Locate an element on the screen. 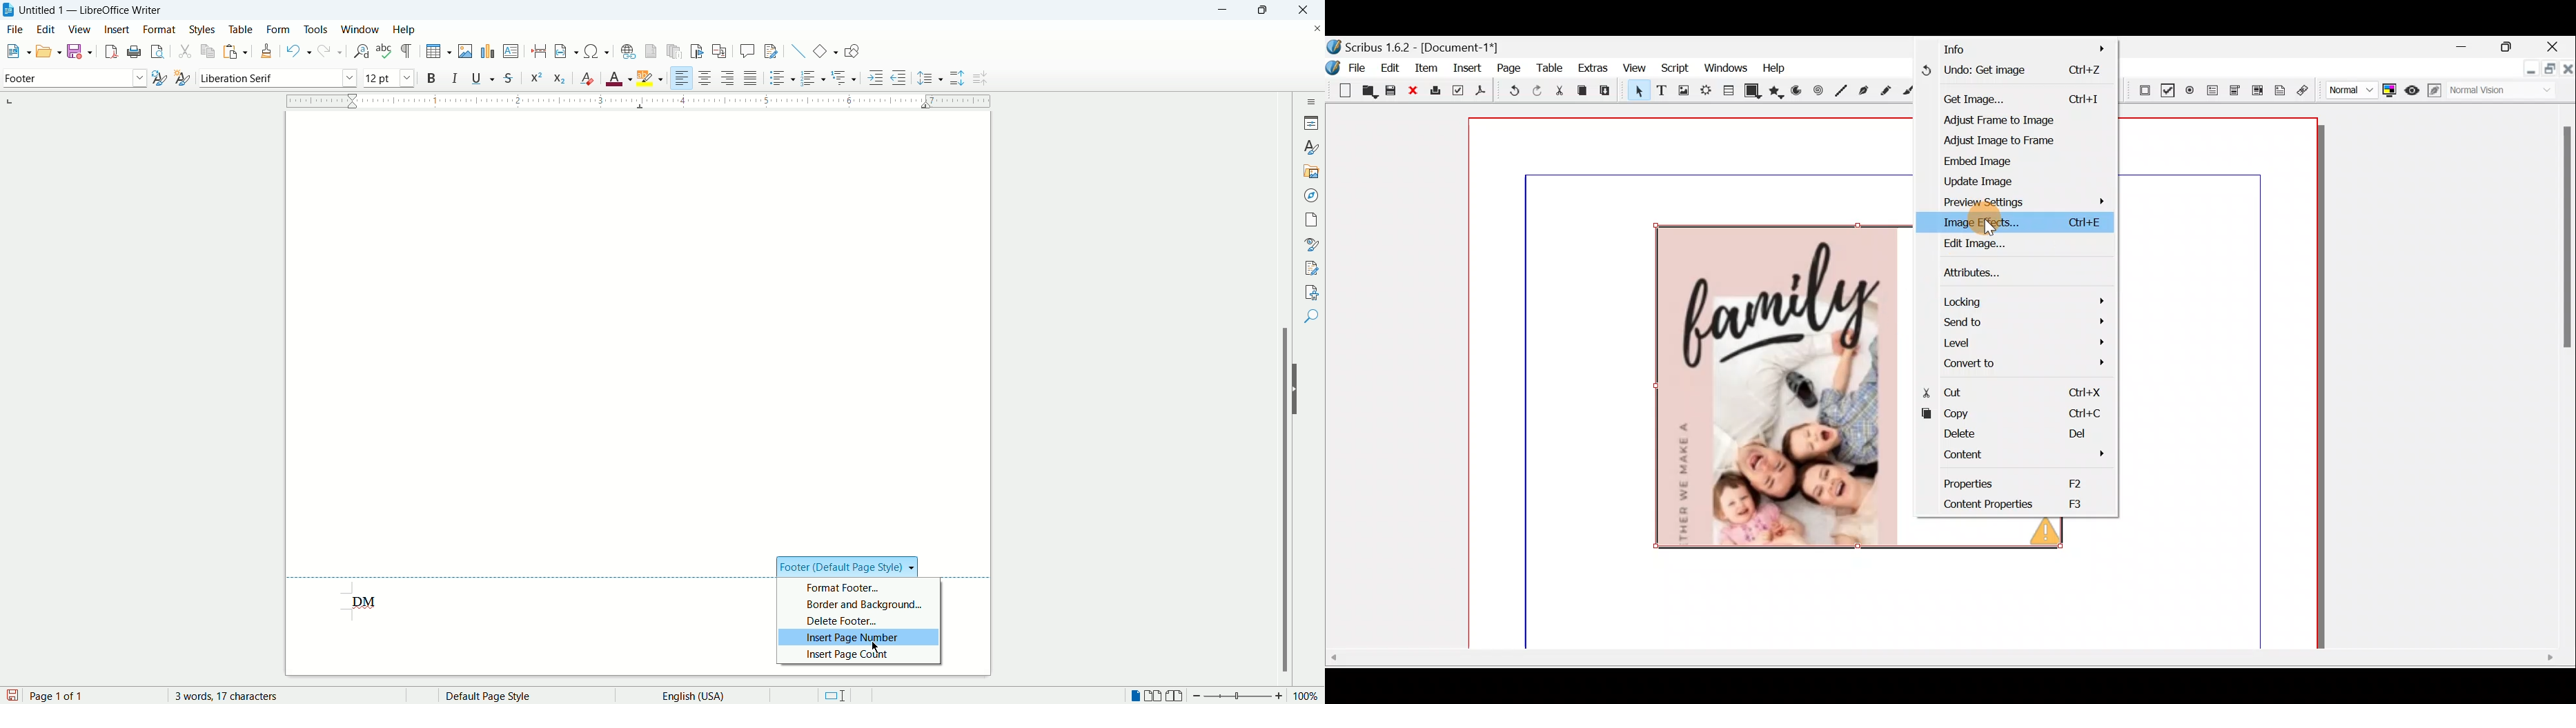  Cut is located at coordinates (2014, 394).